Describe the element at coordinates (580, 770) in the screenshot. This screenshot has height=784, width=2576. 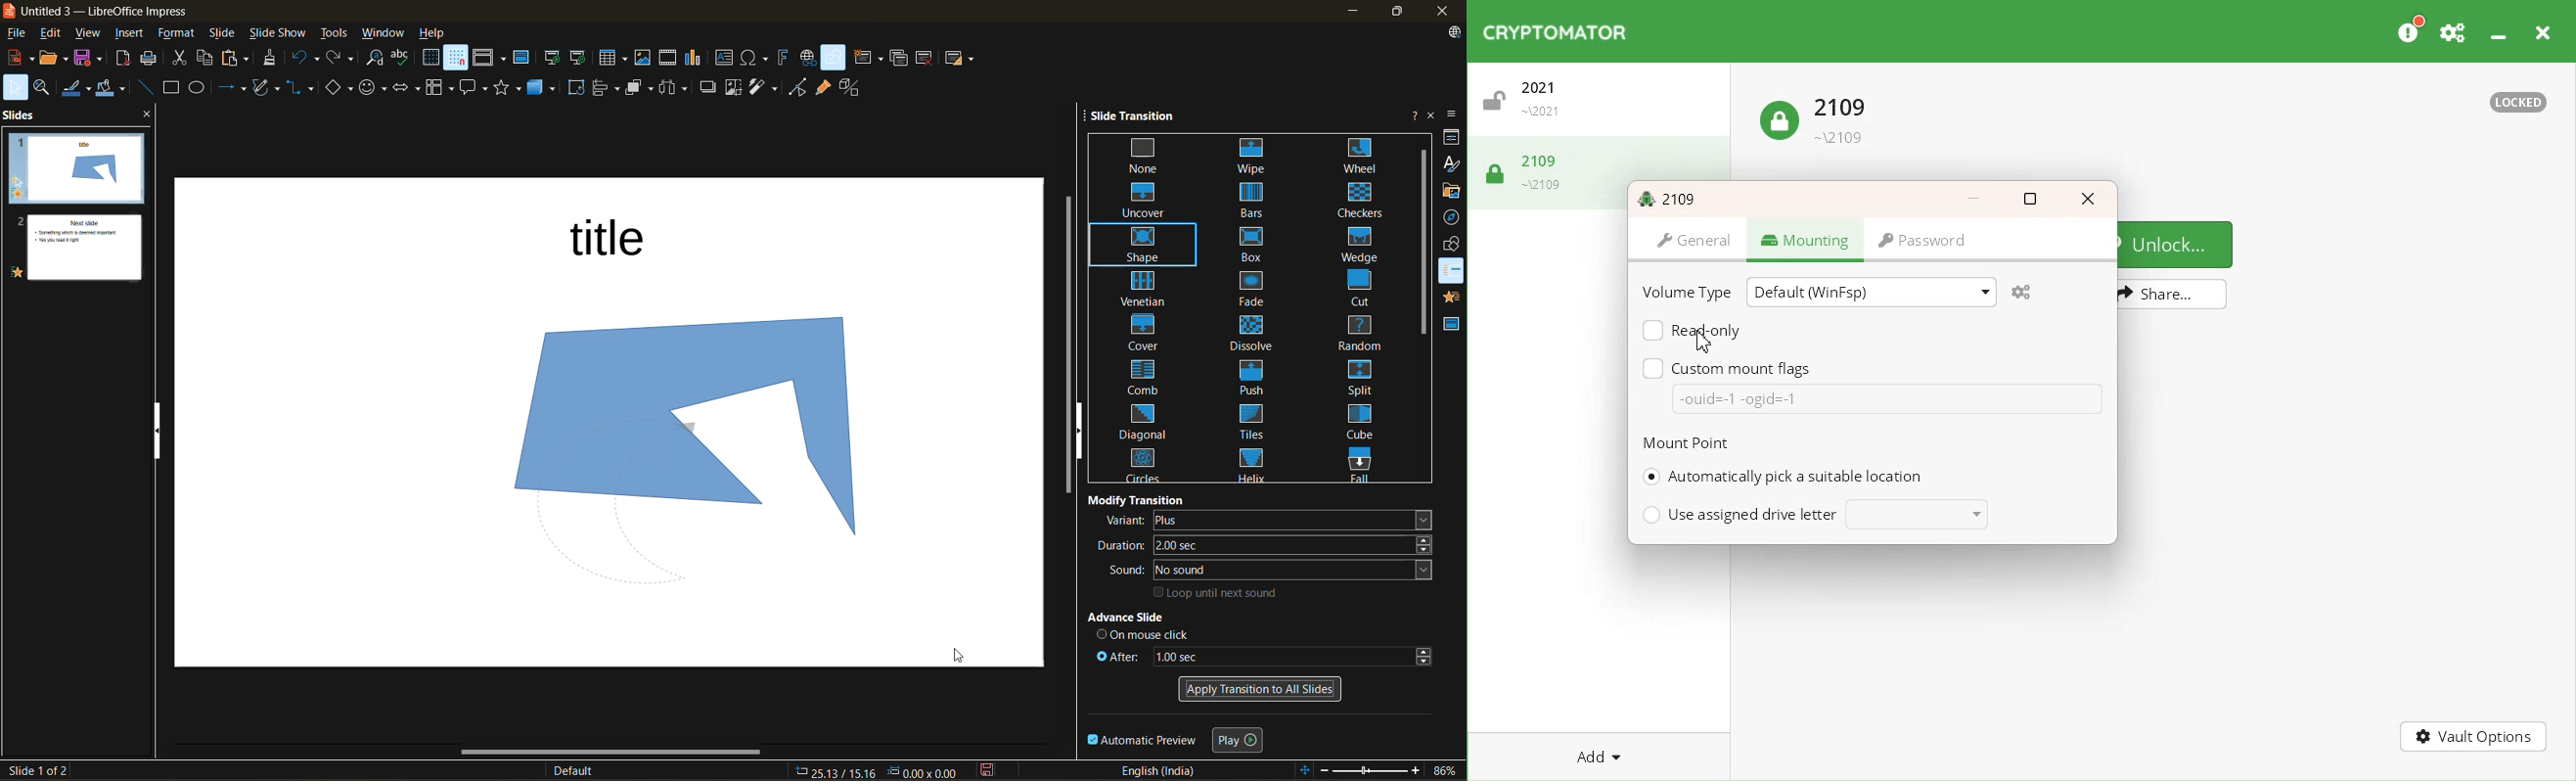
I see `slide master name` at that location.